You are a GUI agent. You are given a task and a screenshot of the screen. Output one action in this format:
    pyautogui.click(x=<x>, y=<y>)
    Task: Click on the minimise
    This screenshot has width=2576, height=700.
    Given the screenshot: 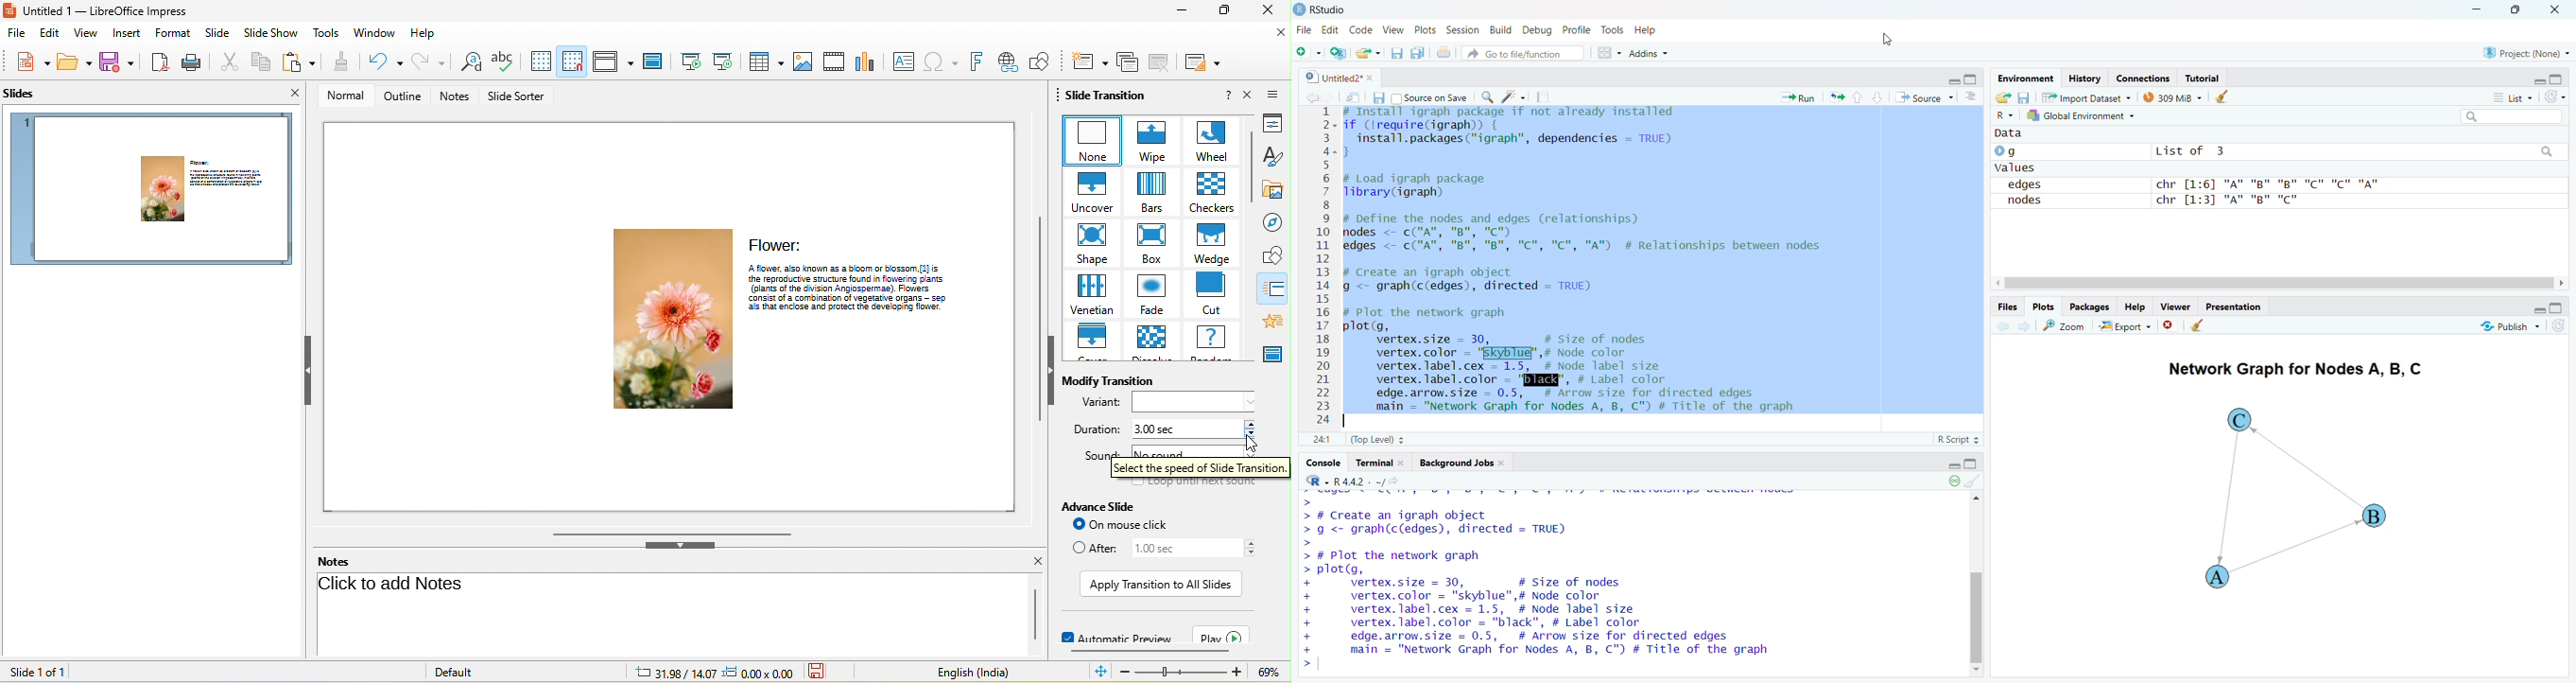 What is the action you would take?
    pyautogui.click(x=1953, y=80)
    